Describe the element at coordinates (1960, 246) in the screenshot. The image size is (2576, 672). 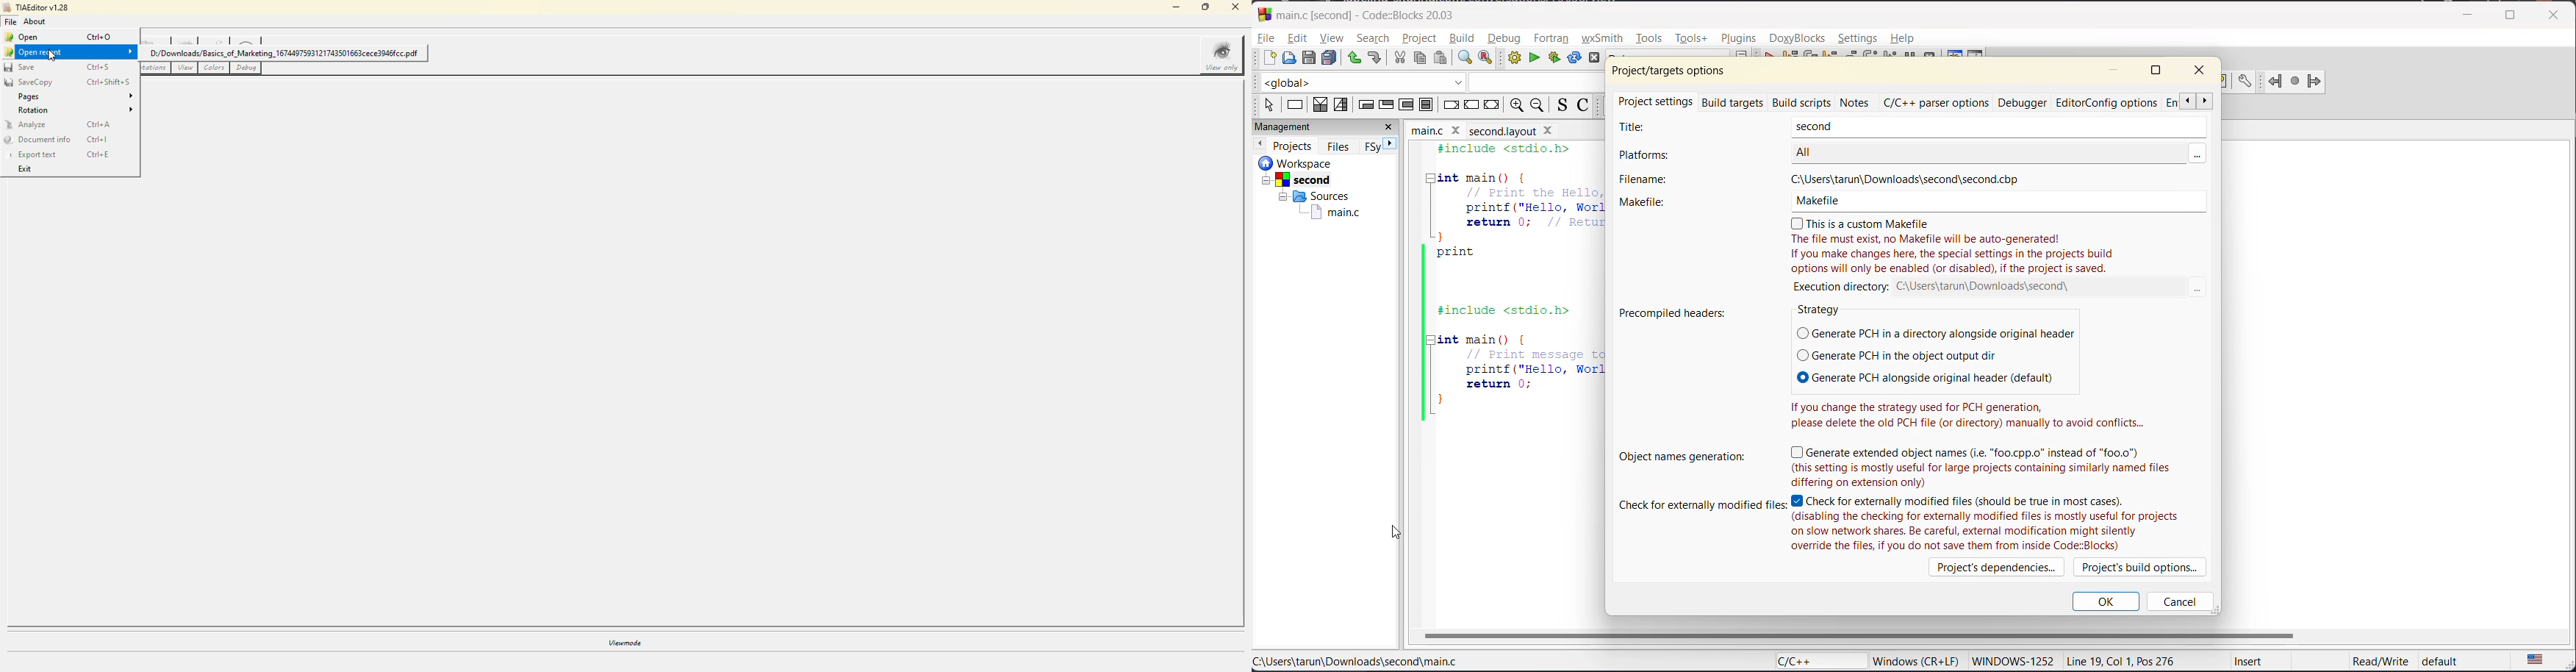
I see `this is a custom makefile` at that location.